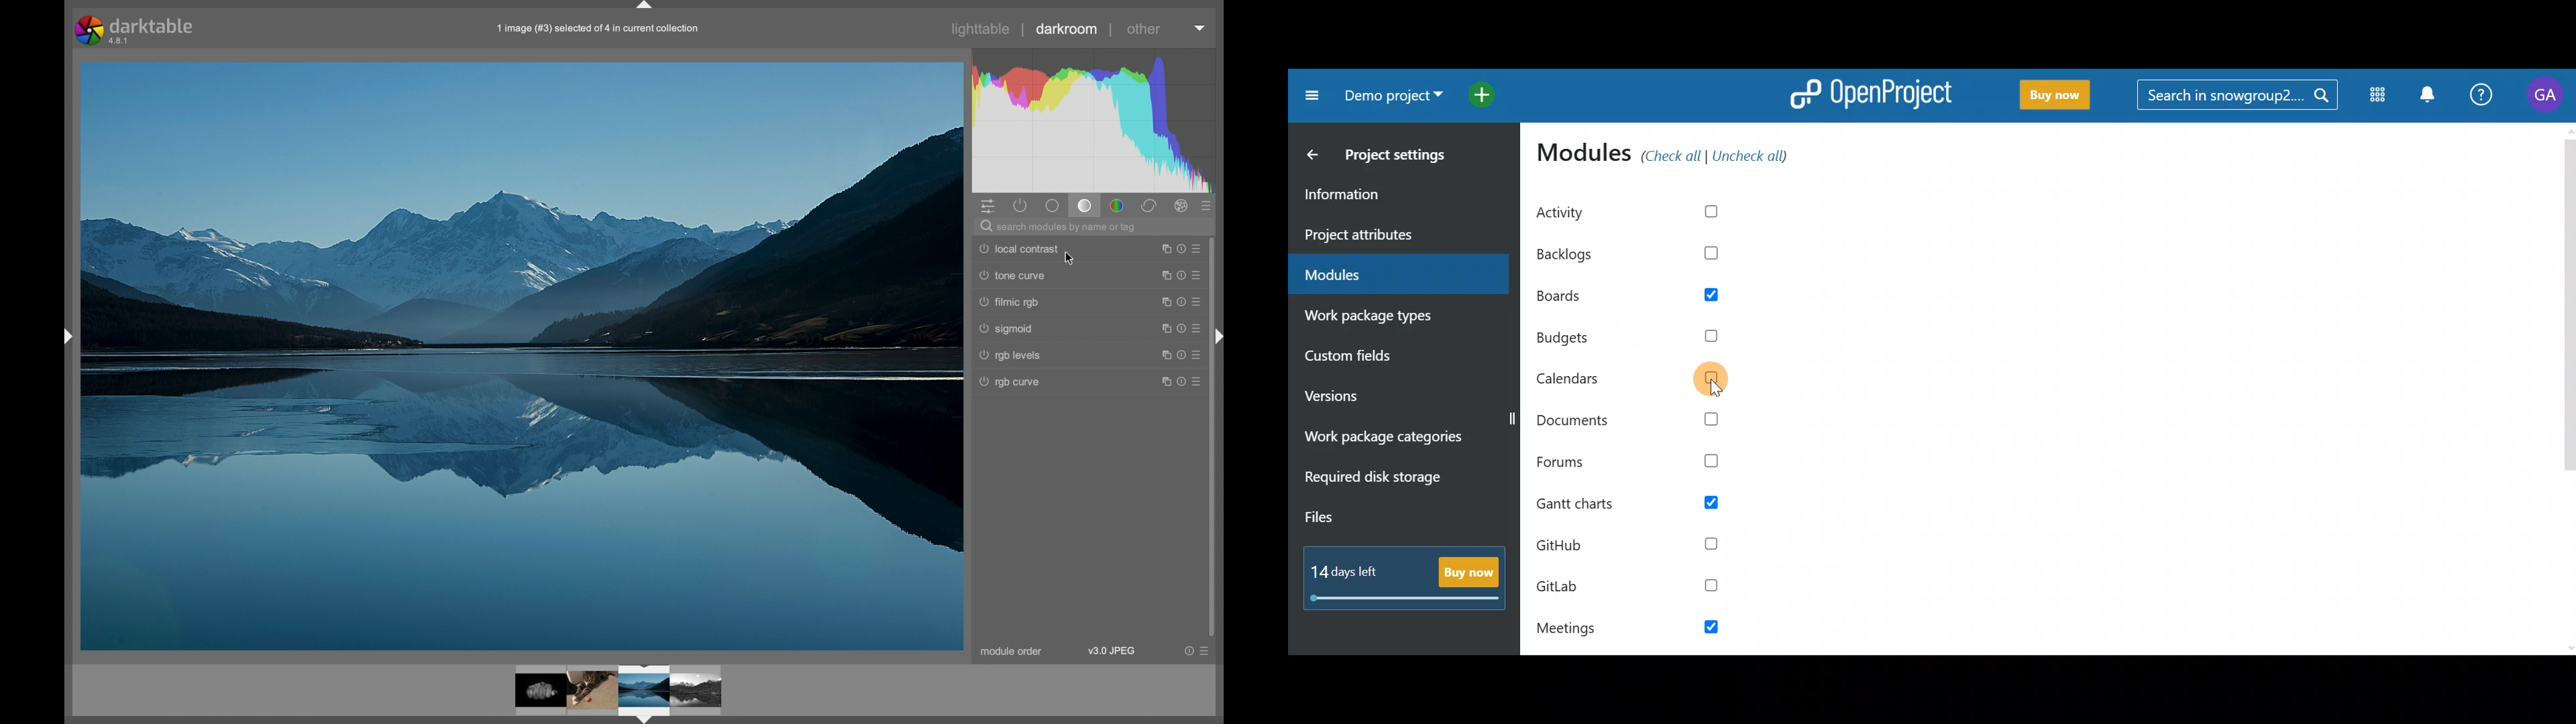  I want to click on Versions, so click(1357, 398).